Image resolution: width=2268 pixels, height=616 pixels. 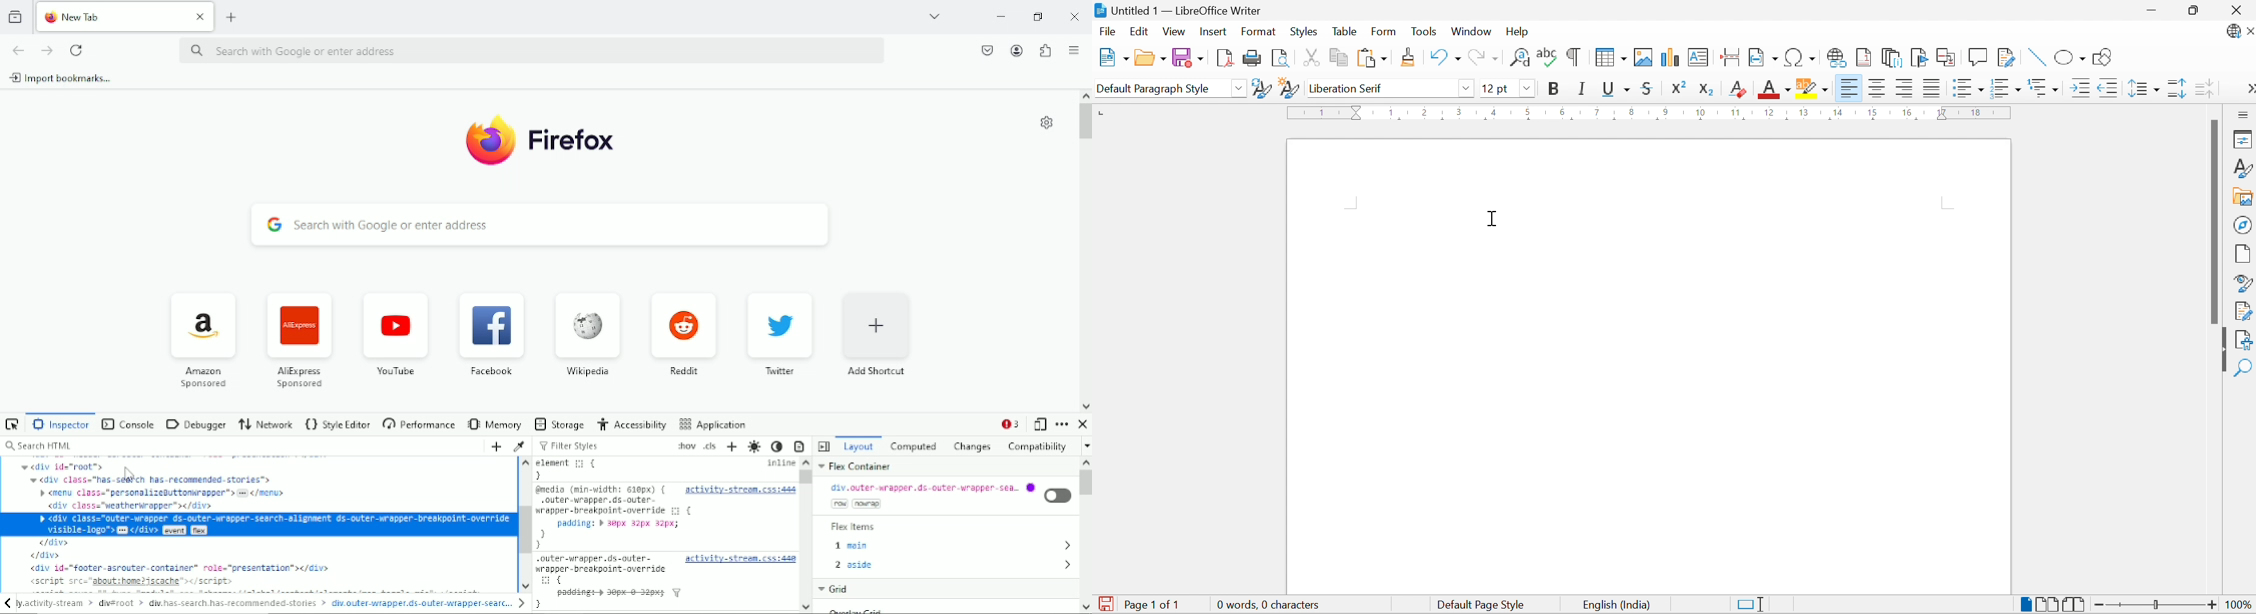 I want to click on Help, so click(x=1520, y=31).